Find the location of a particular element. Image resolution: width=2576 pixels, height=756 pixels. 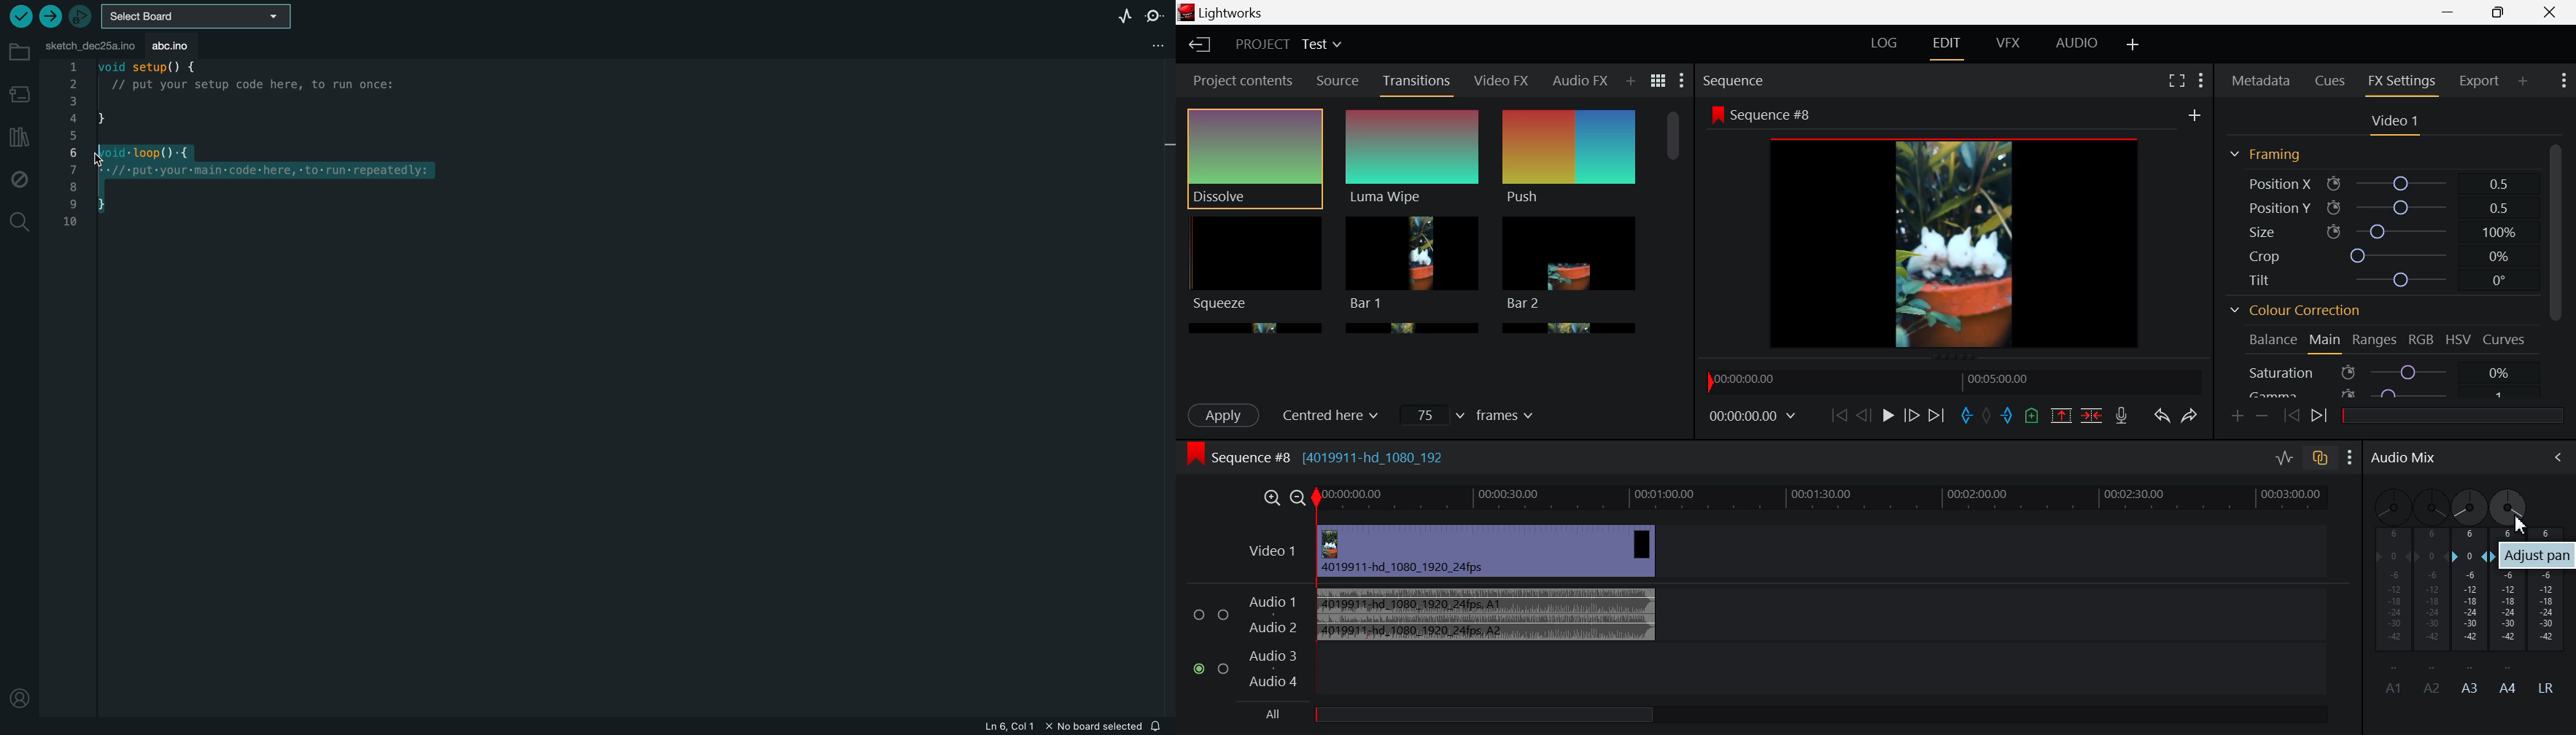

Audio Input Field is located at coordinates (1771, 639).